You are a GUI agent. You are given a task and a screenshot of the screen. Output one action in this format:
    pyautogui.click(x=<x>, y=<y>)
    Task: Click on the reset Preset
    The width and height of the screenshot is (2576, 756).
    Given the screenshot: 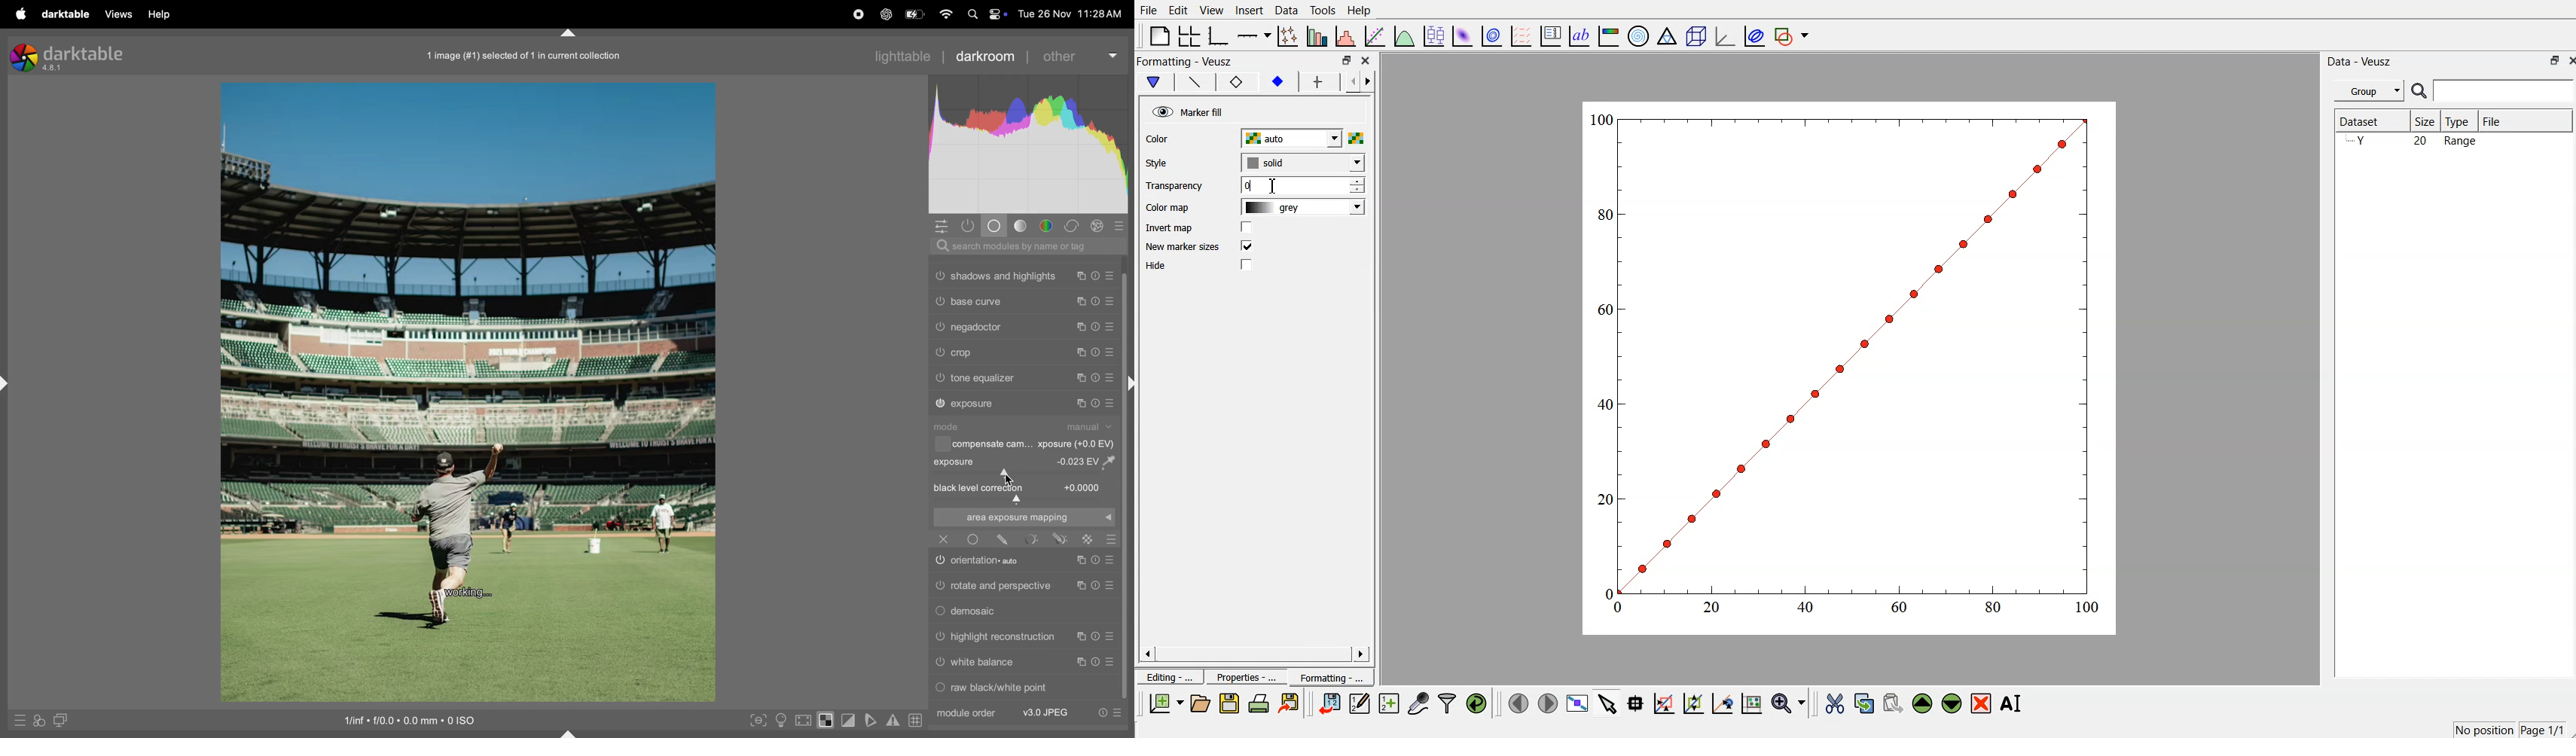 What is the action you would take?
    pyautogui.click(x=1095, y=560)
    